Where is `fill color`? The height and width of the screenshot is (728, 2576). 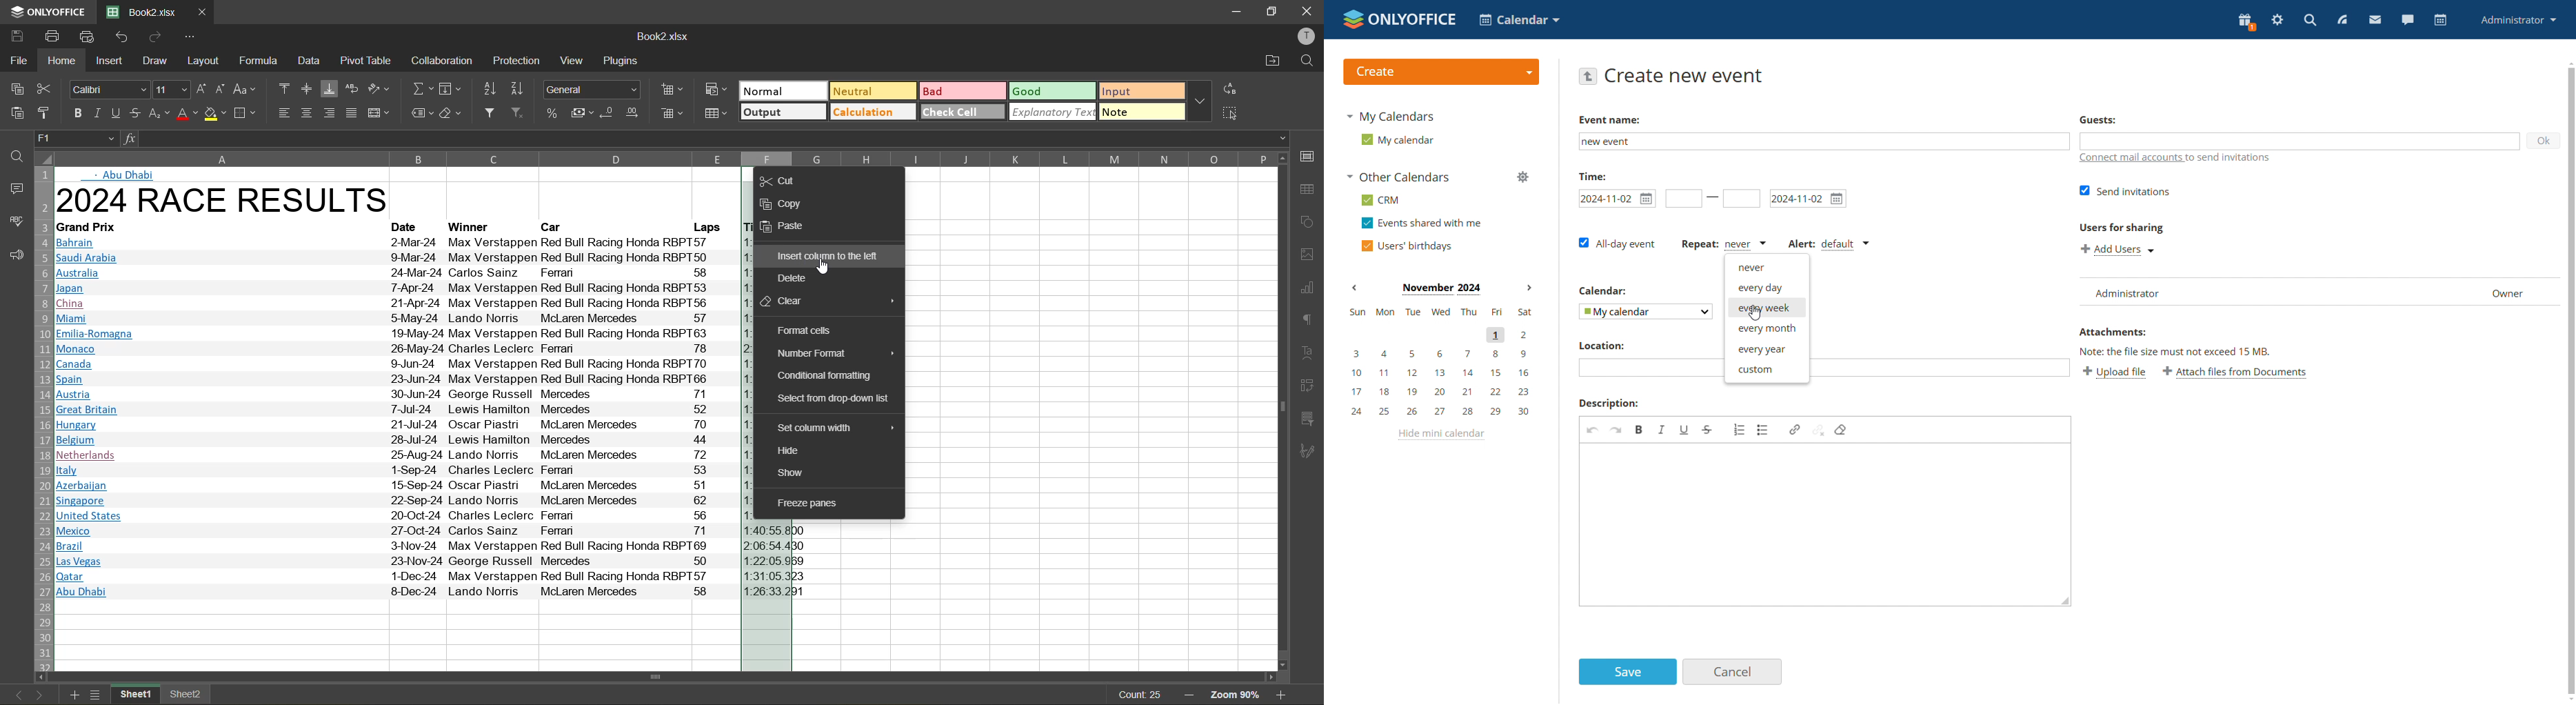 fill color is located at coordinates (214, 113).